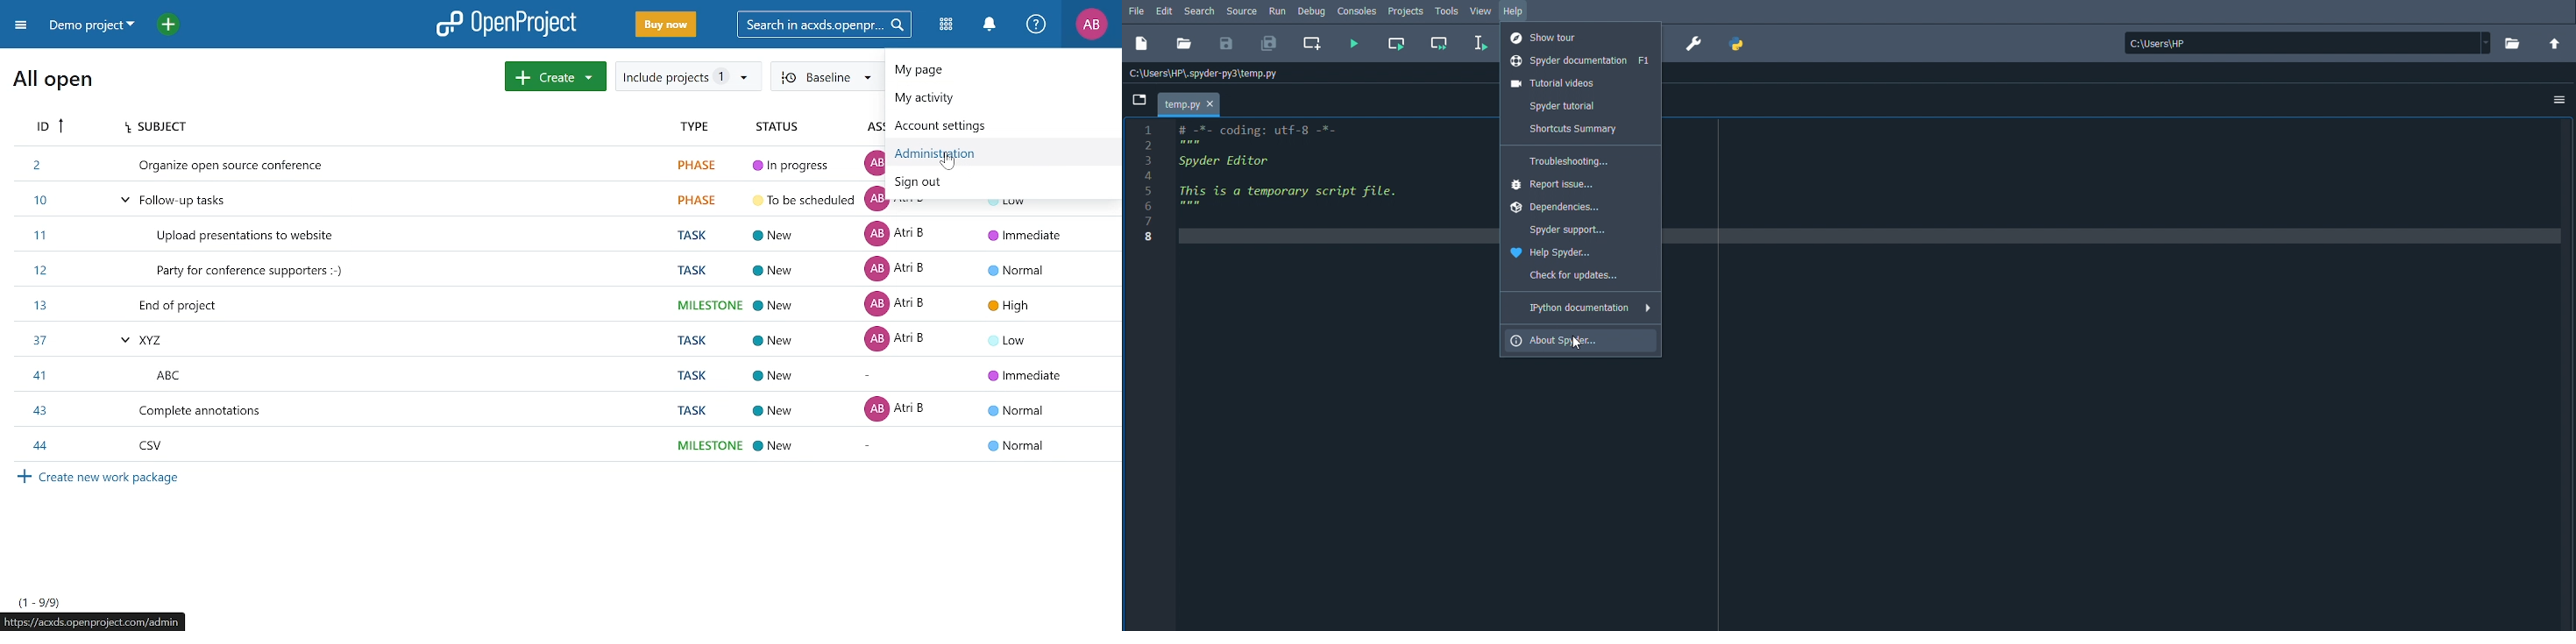 The image size is (2576, 644). I want to click on | Ci\Users\HP |, so click(2304, 44).